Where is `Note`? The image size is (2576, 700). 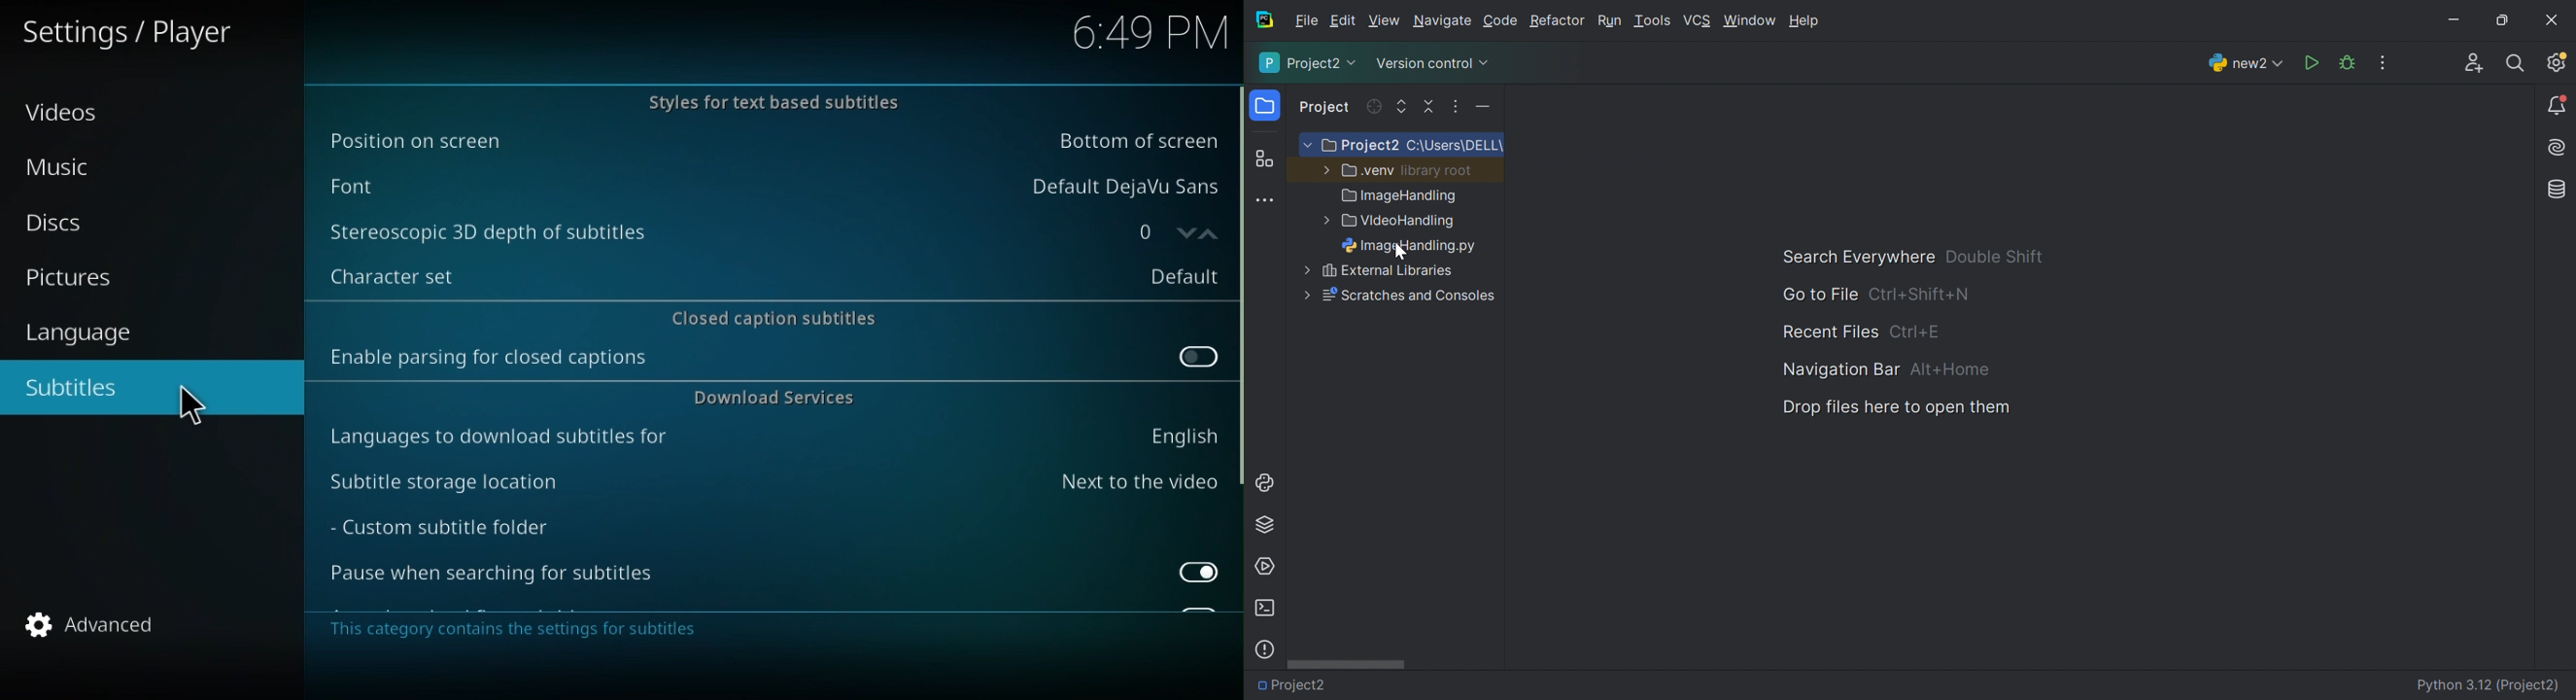 Note is located at coordinates (536, 631).